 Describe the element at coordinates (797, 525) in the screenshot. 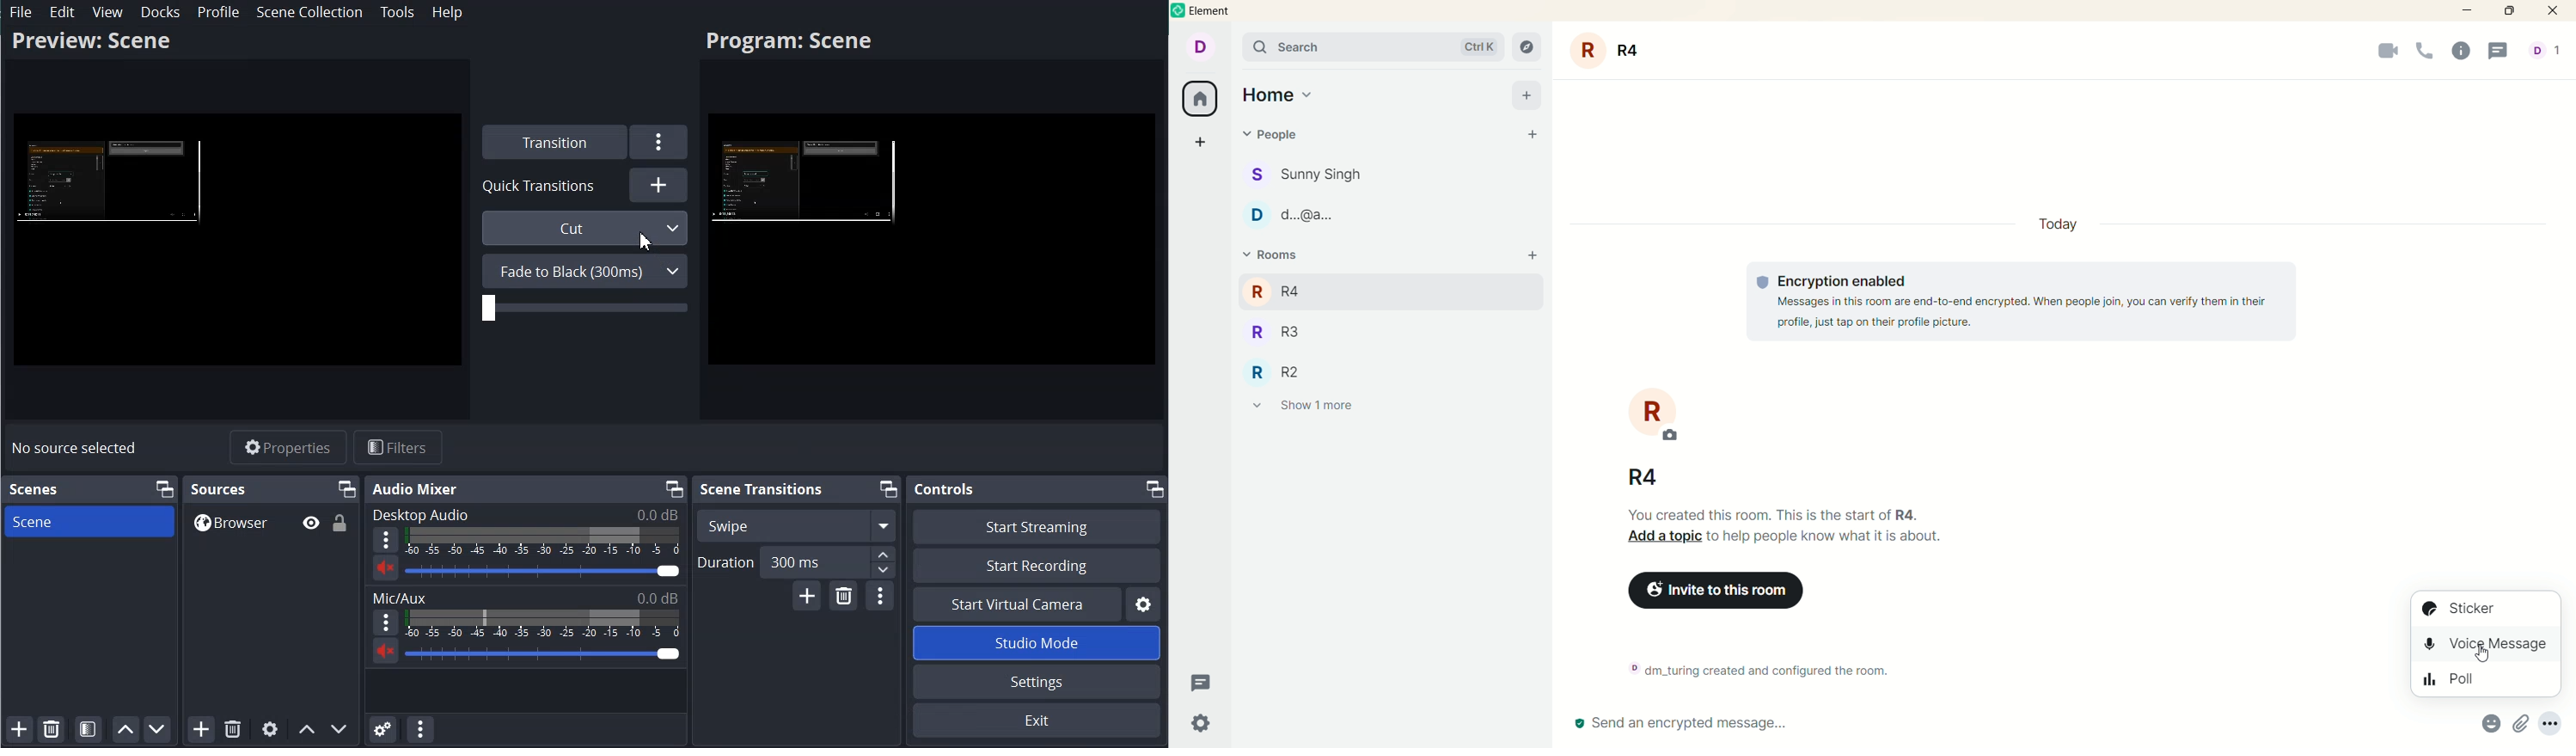

I see `Swipe` at that location.